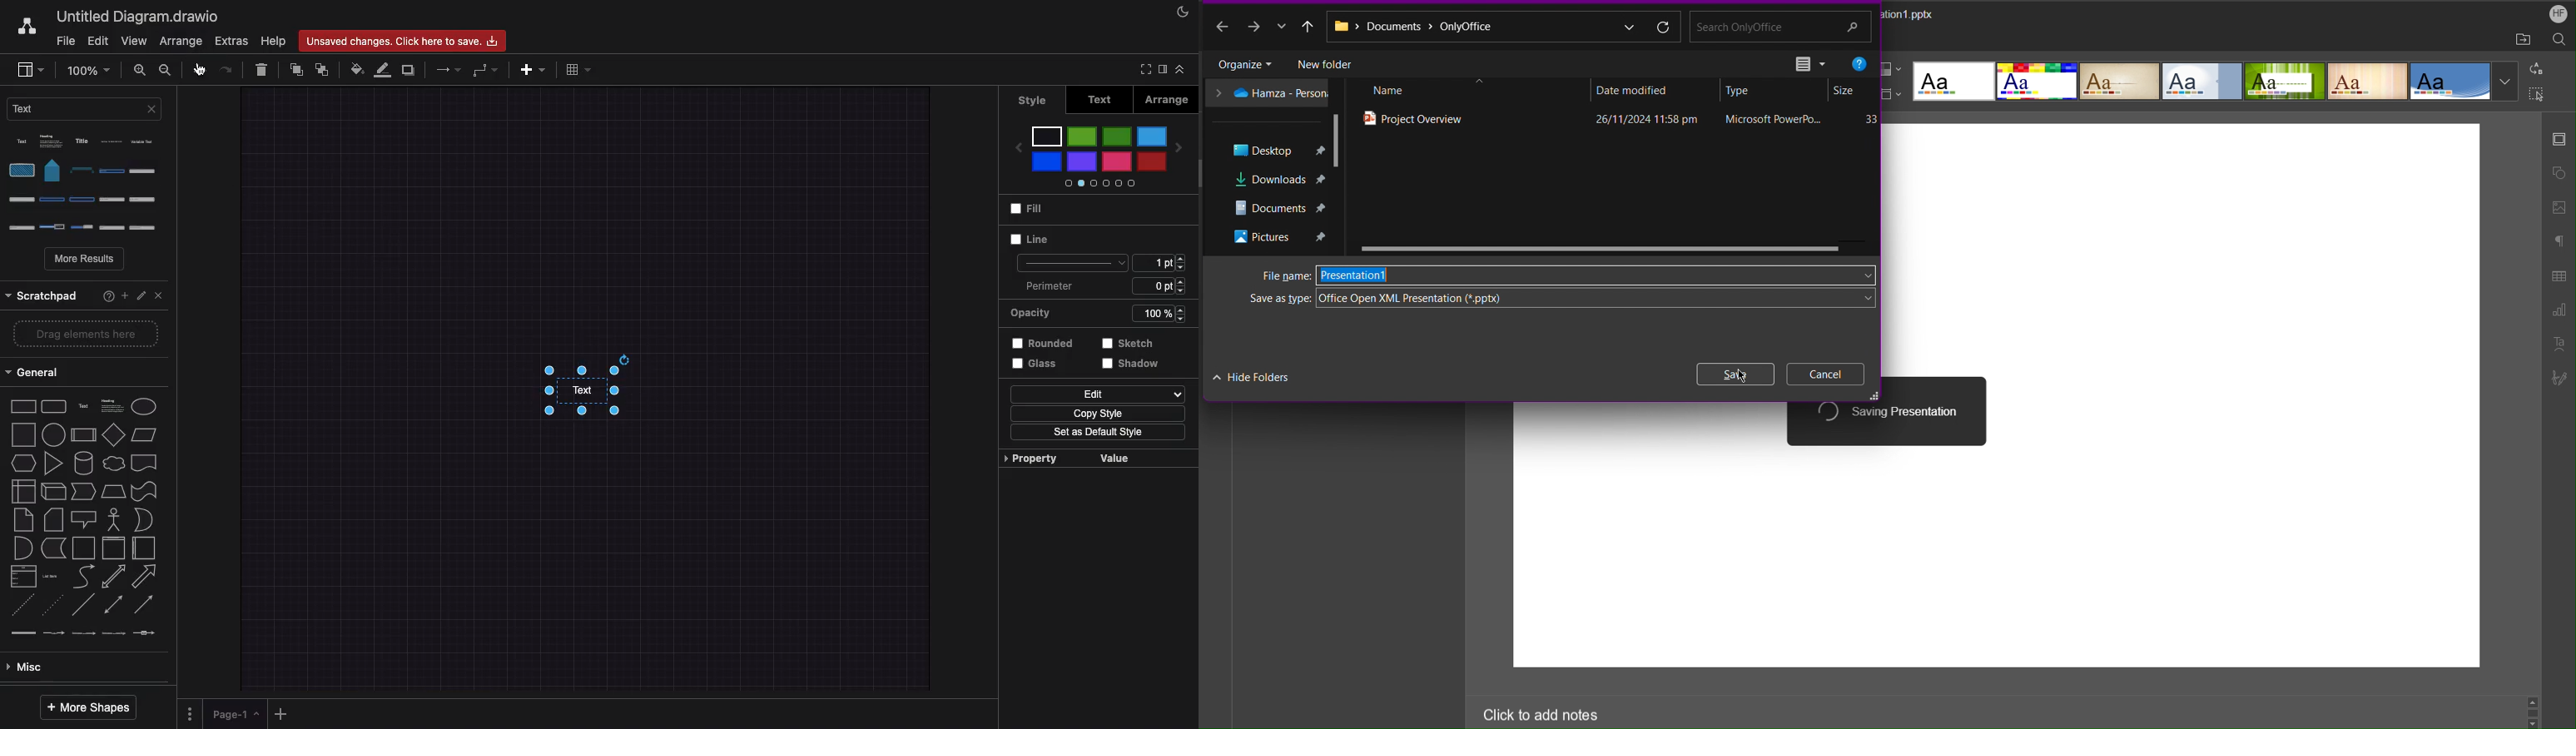 The height and width of the screenshot is (756, 2576). I want to click on go down, so click(2534, 724).